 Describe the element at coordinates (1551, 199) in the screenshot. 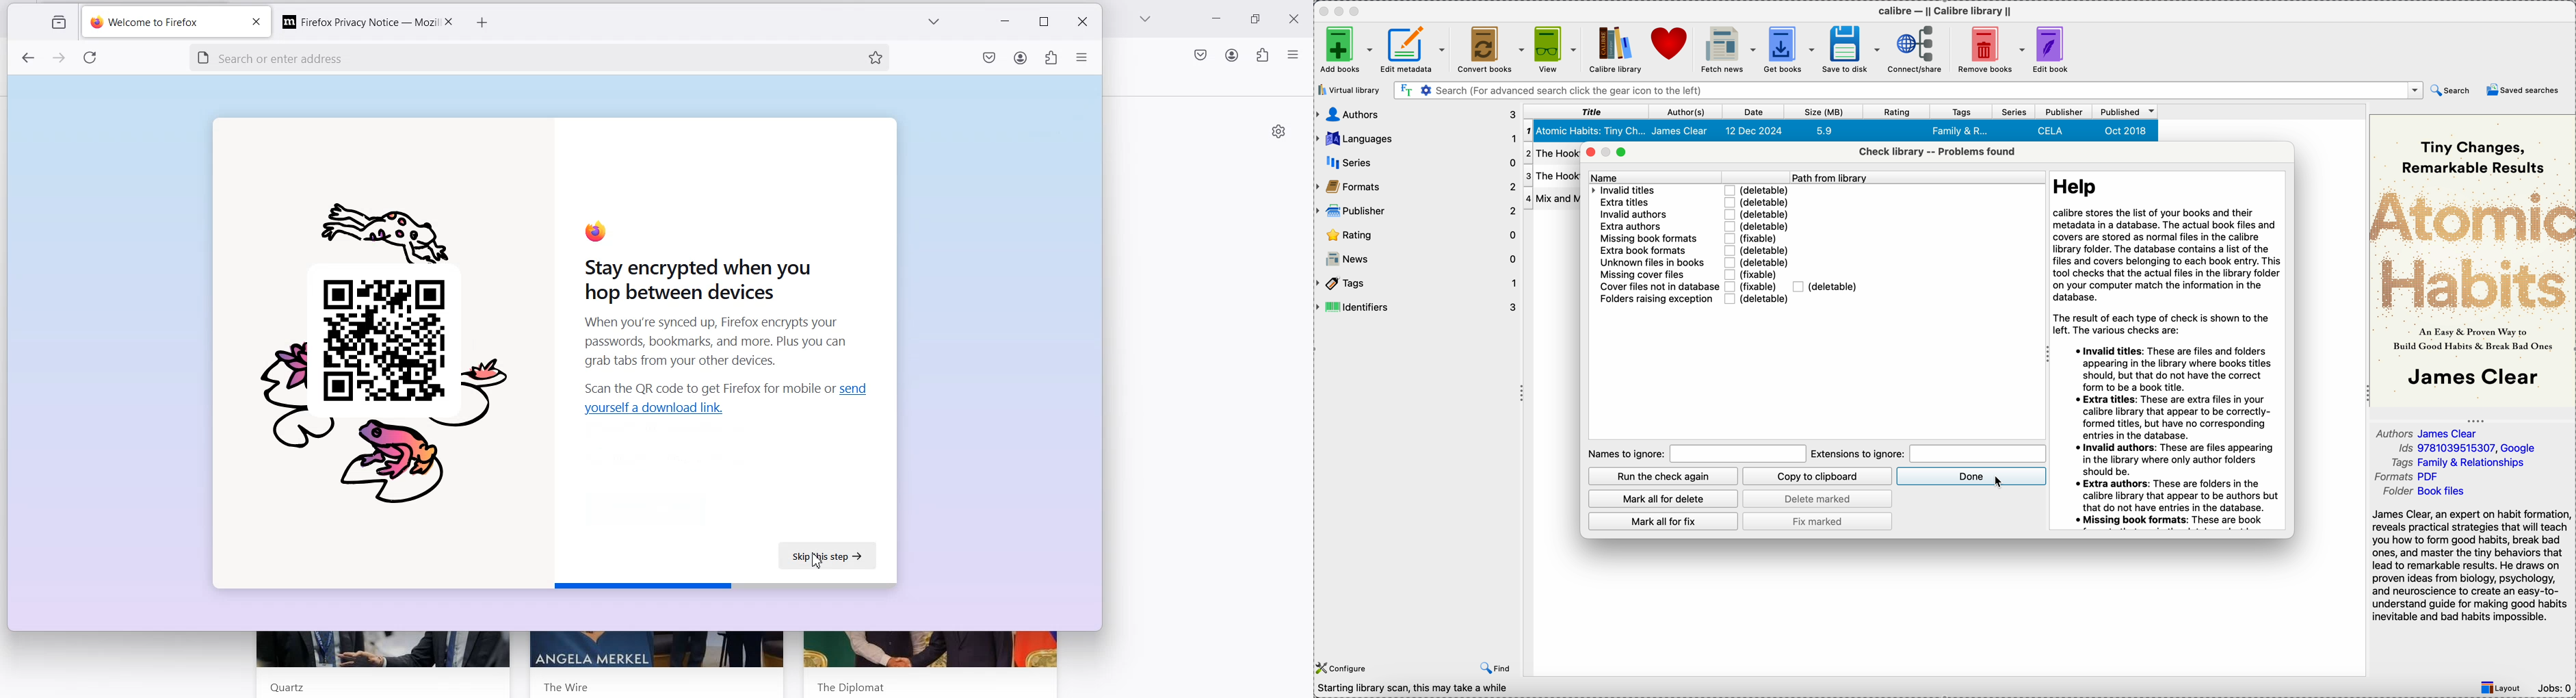

I see `four book` at that location.